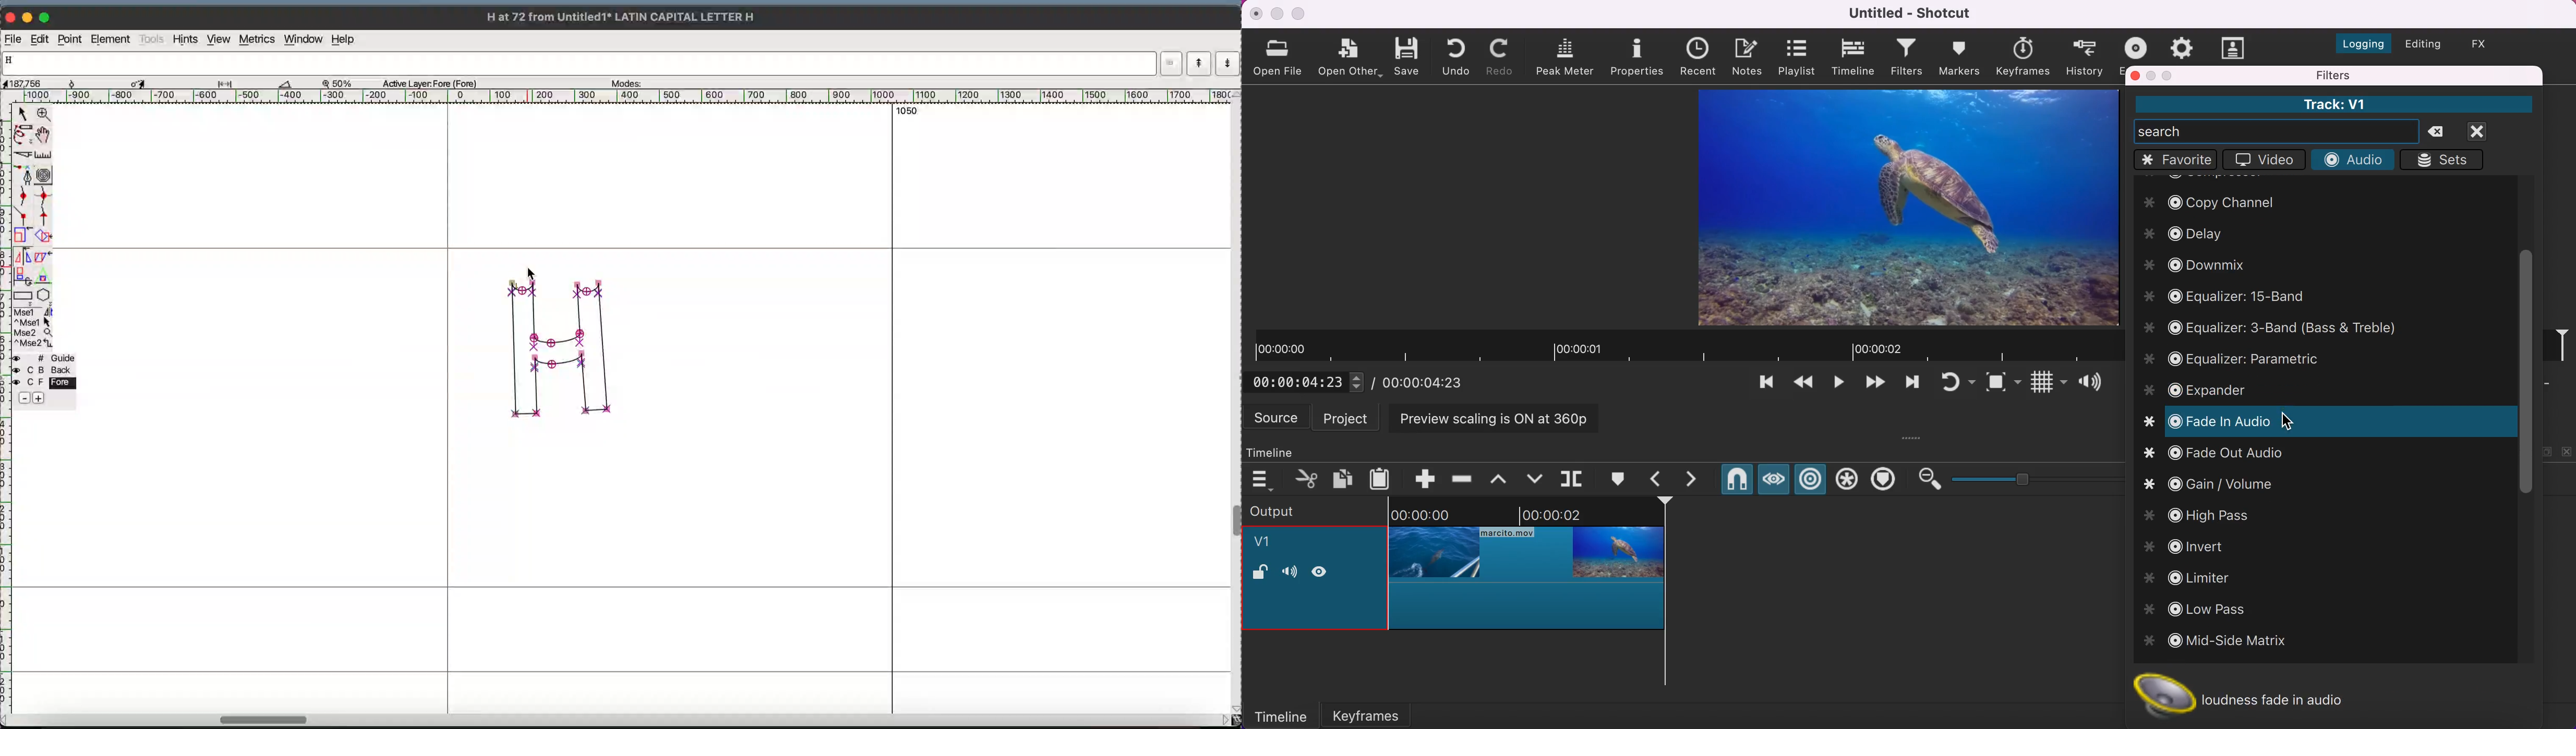 This screenshot has height=756, width=2576. Describe the element at coordinates (1959, 57) in the screenshot. I see `markers` at that location.